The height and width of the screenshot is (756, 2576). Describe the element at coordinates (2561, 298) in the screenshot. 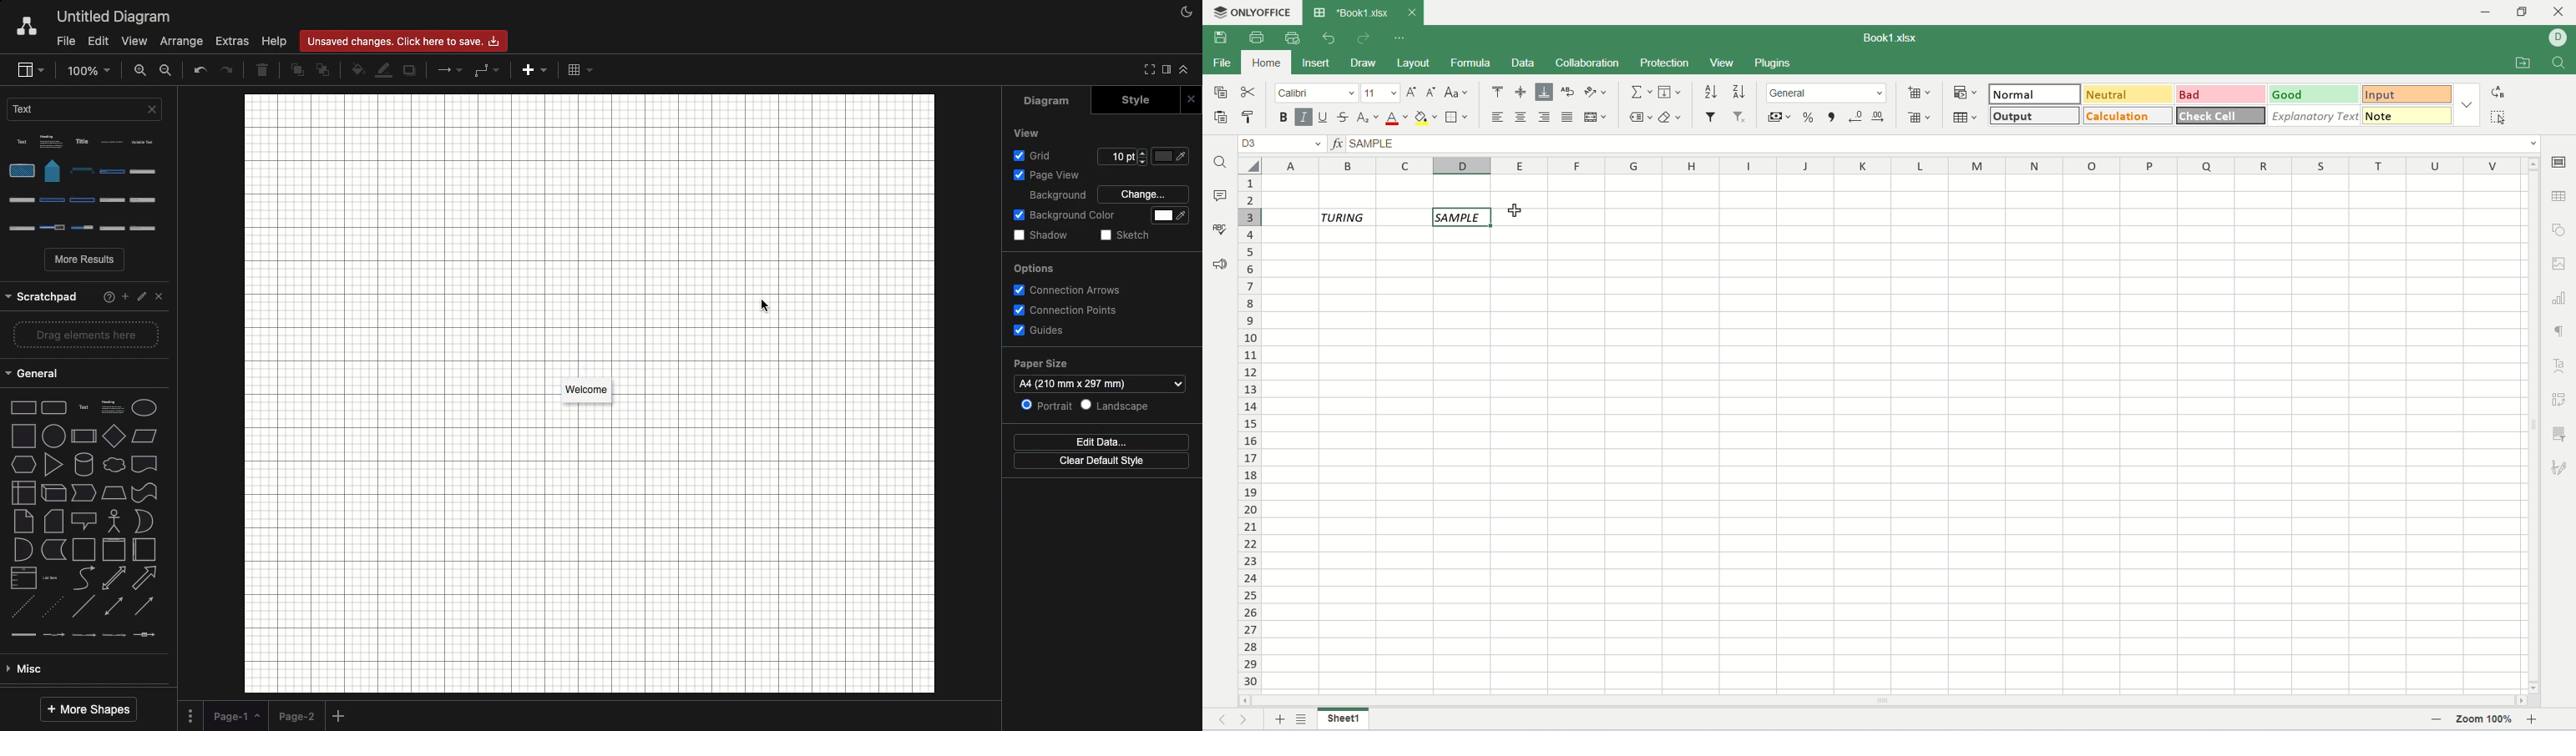

I see `chart settings` at that location.